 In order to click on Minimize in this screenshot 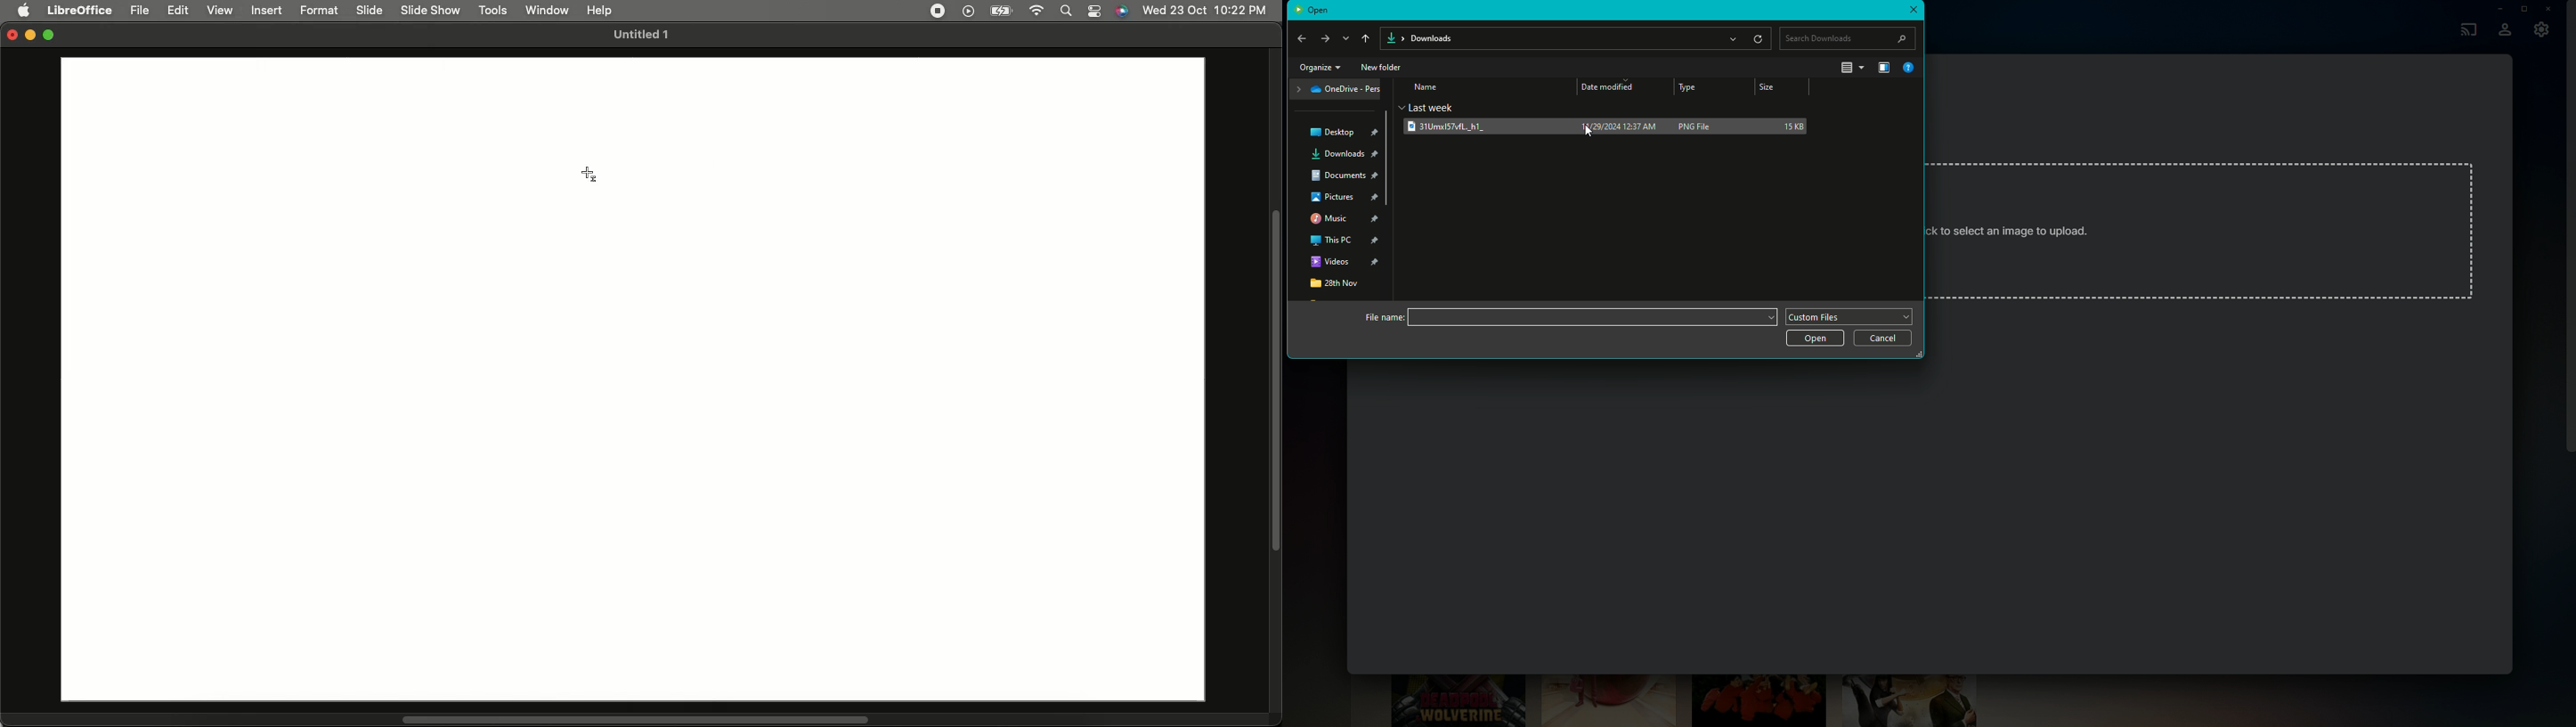, I will do `click(31, 37)`.